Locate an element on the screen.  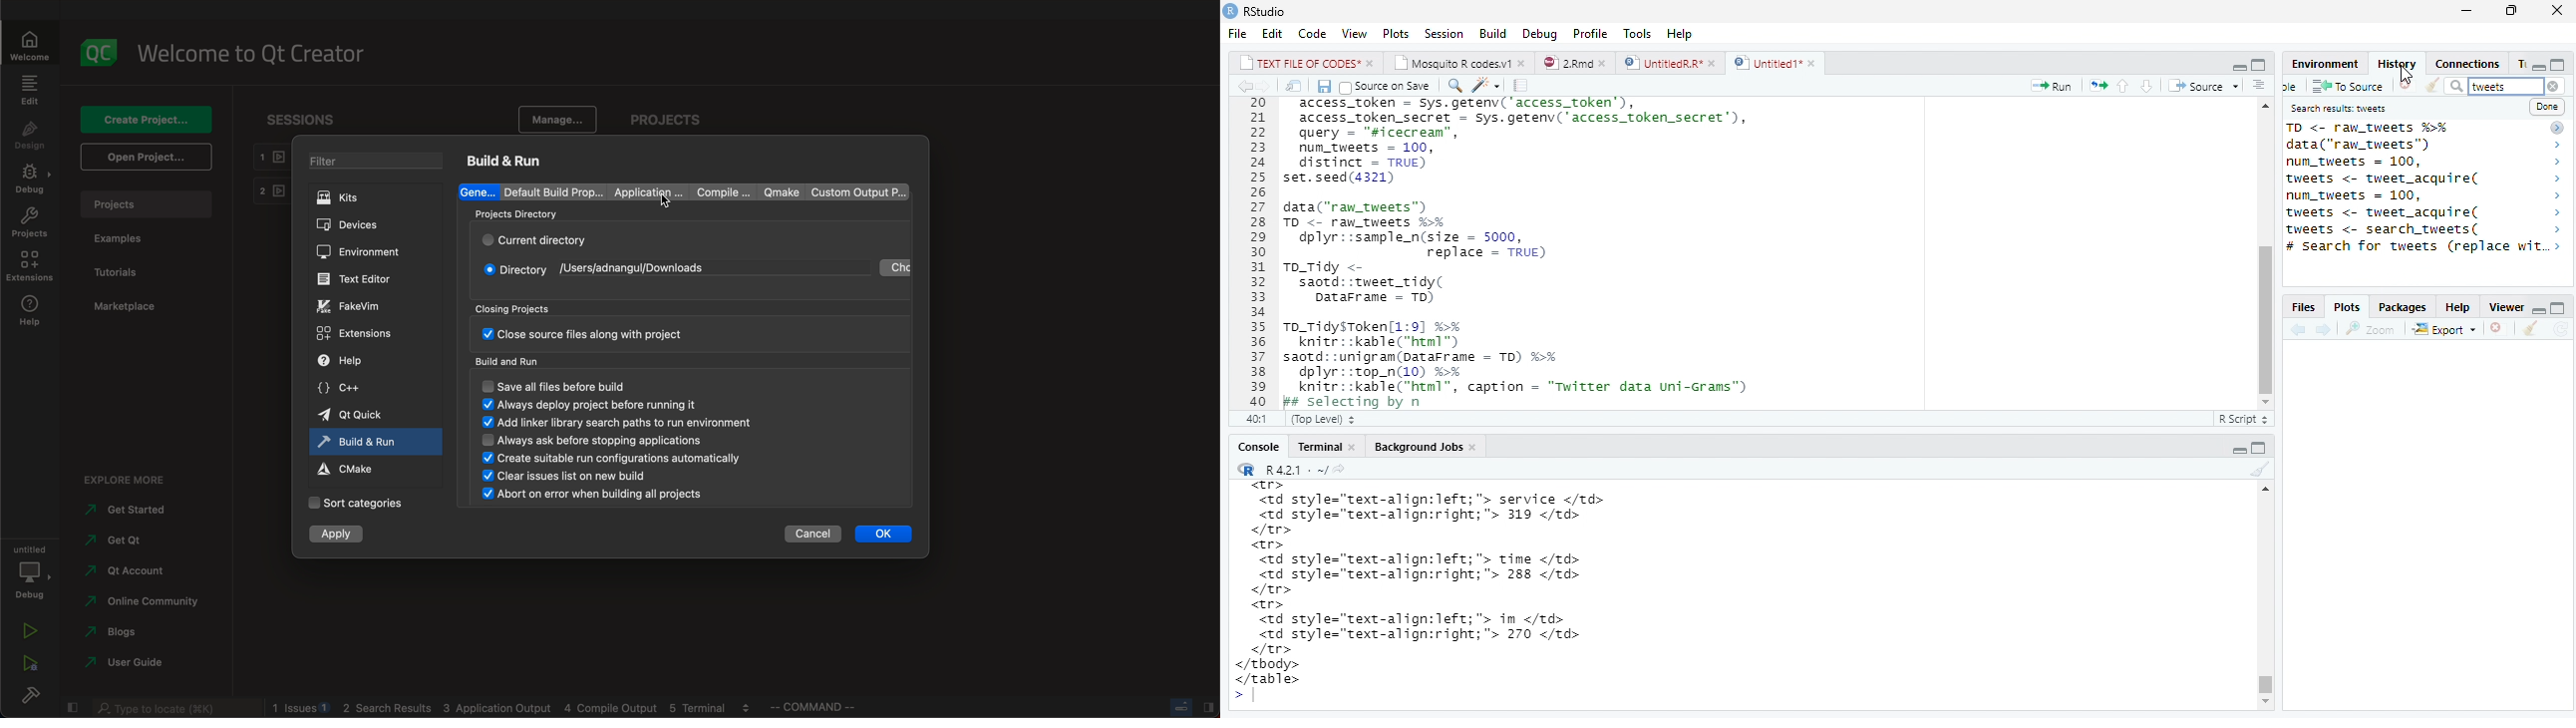
remove viewer is located at coordinates (2501, 329).